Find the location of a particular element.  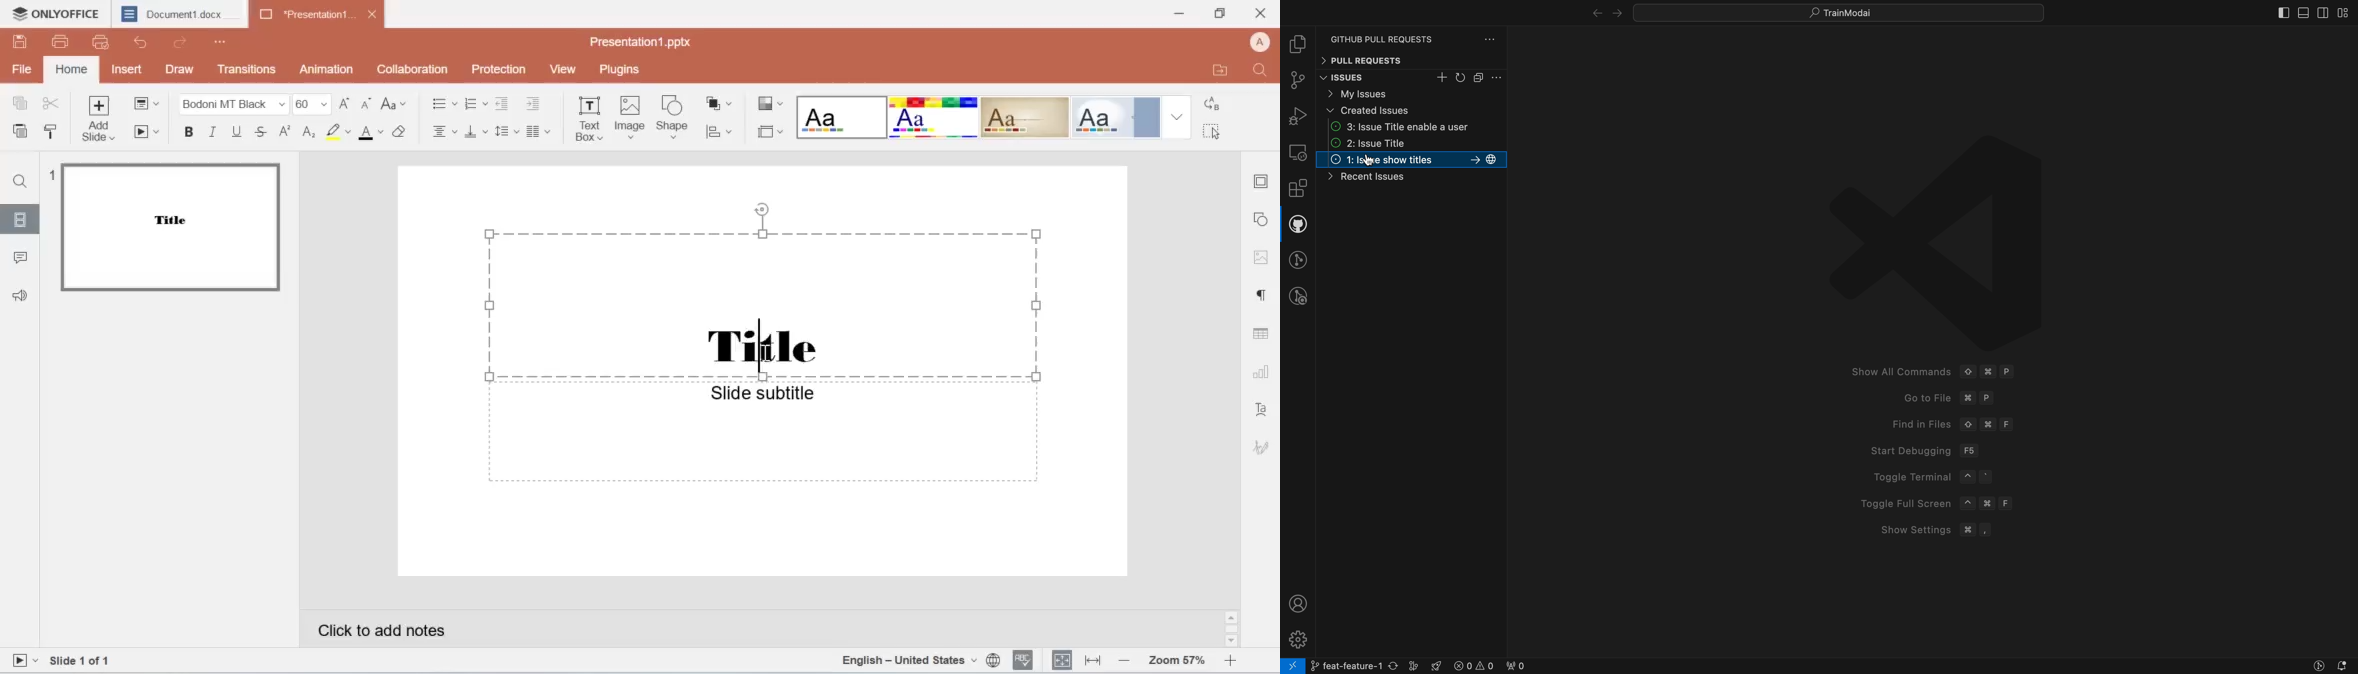

language is located at coordinates (922, 661).